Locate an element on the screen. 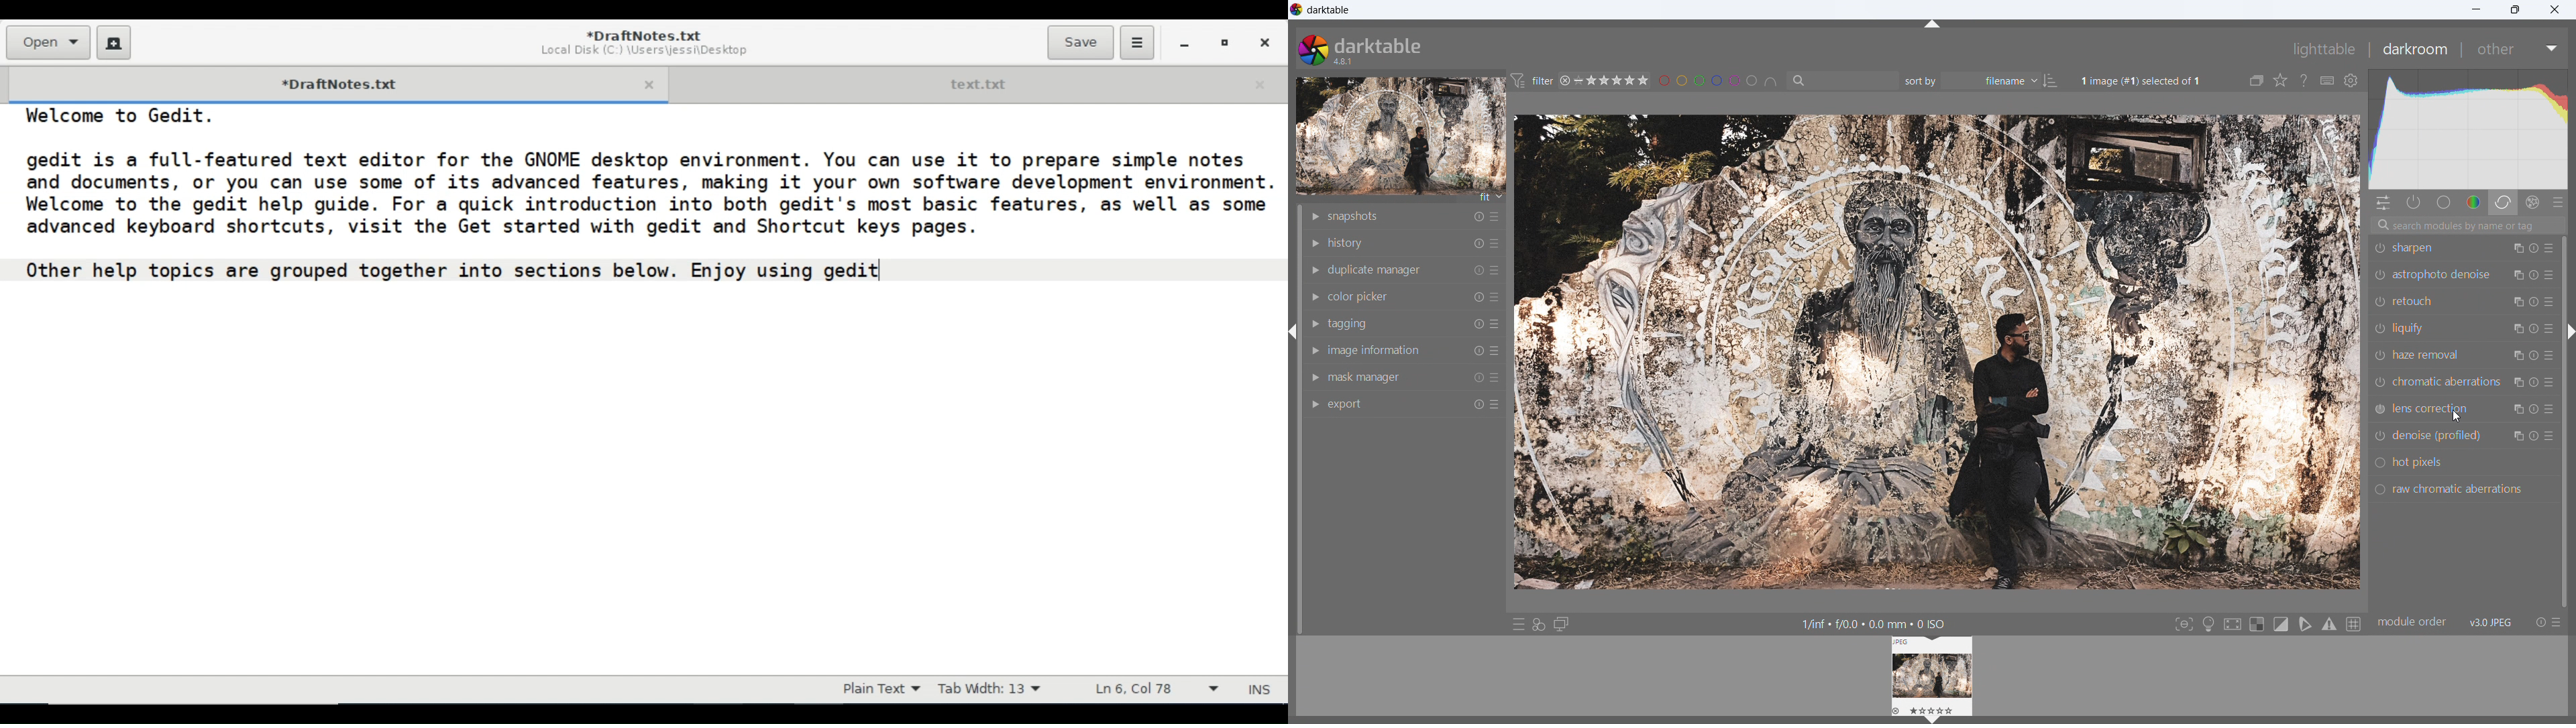 The width and height of the screenshot is (2576, 728). show only active modules is located at coordinates (2414, 203).